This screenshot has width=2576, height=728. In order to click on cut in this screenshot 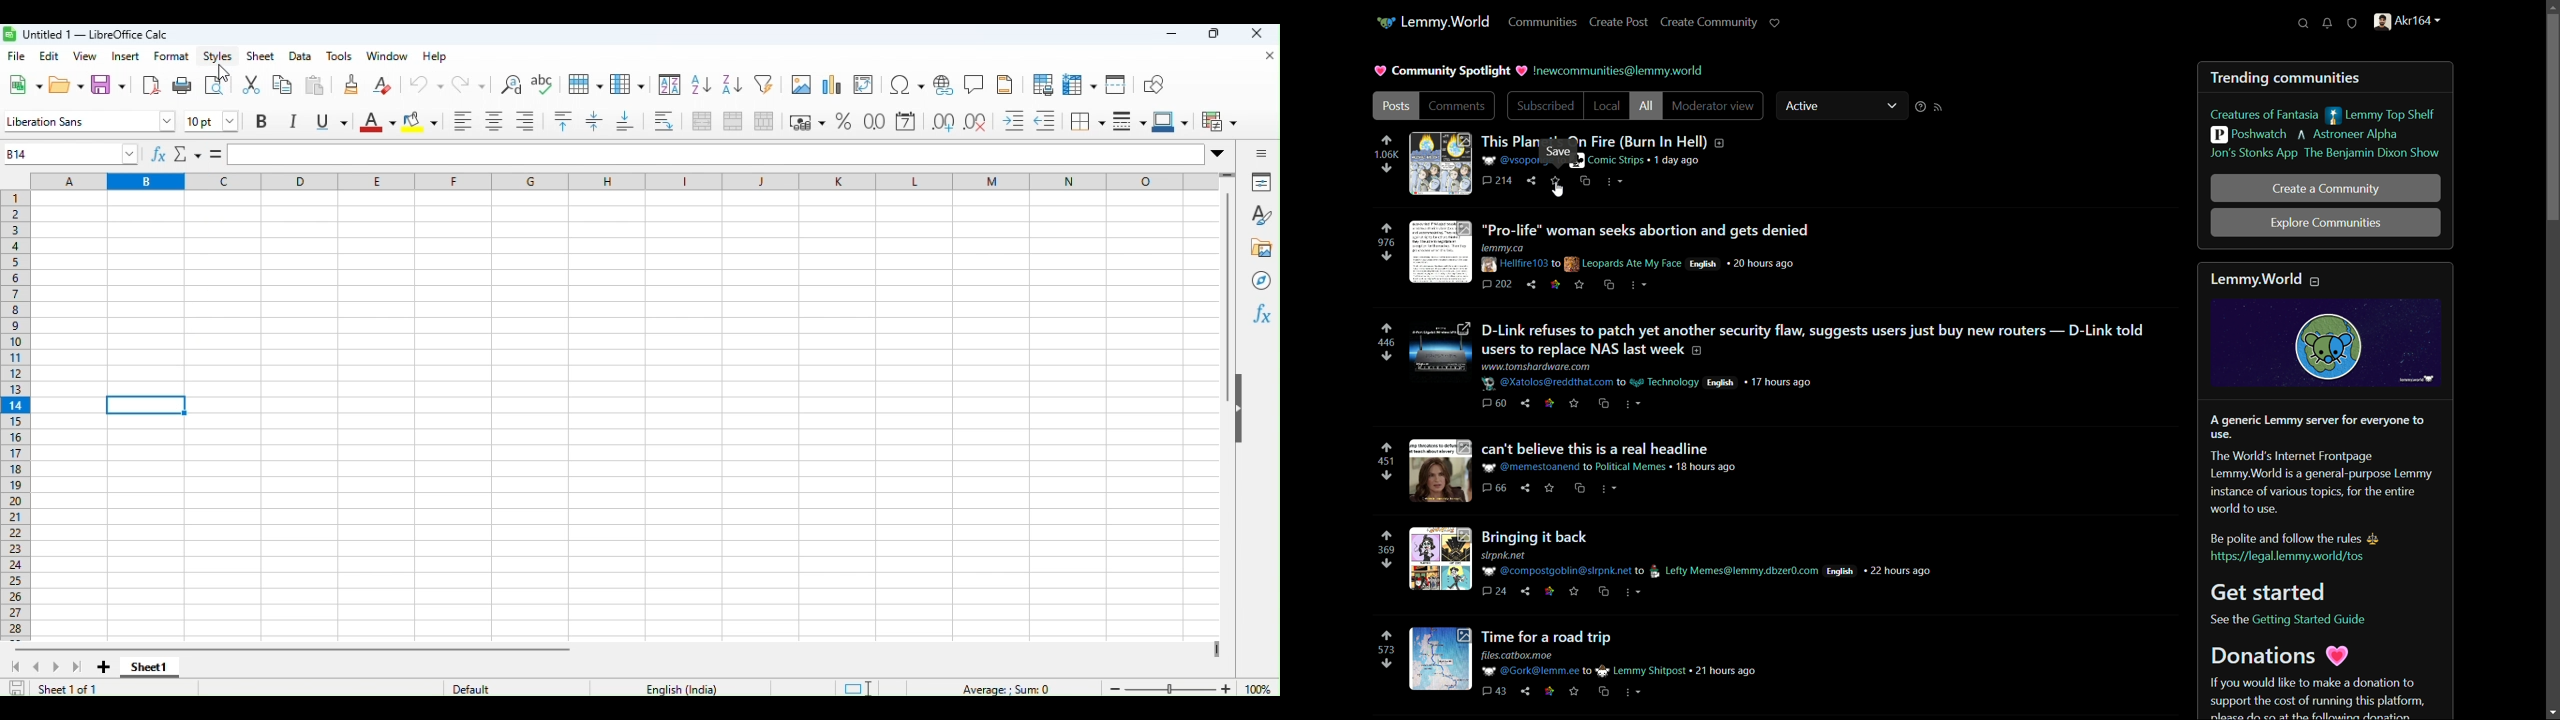, I will do `click(250, 84)`.